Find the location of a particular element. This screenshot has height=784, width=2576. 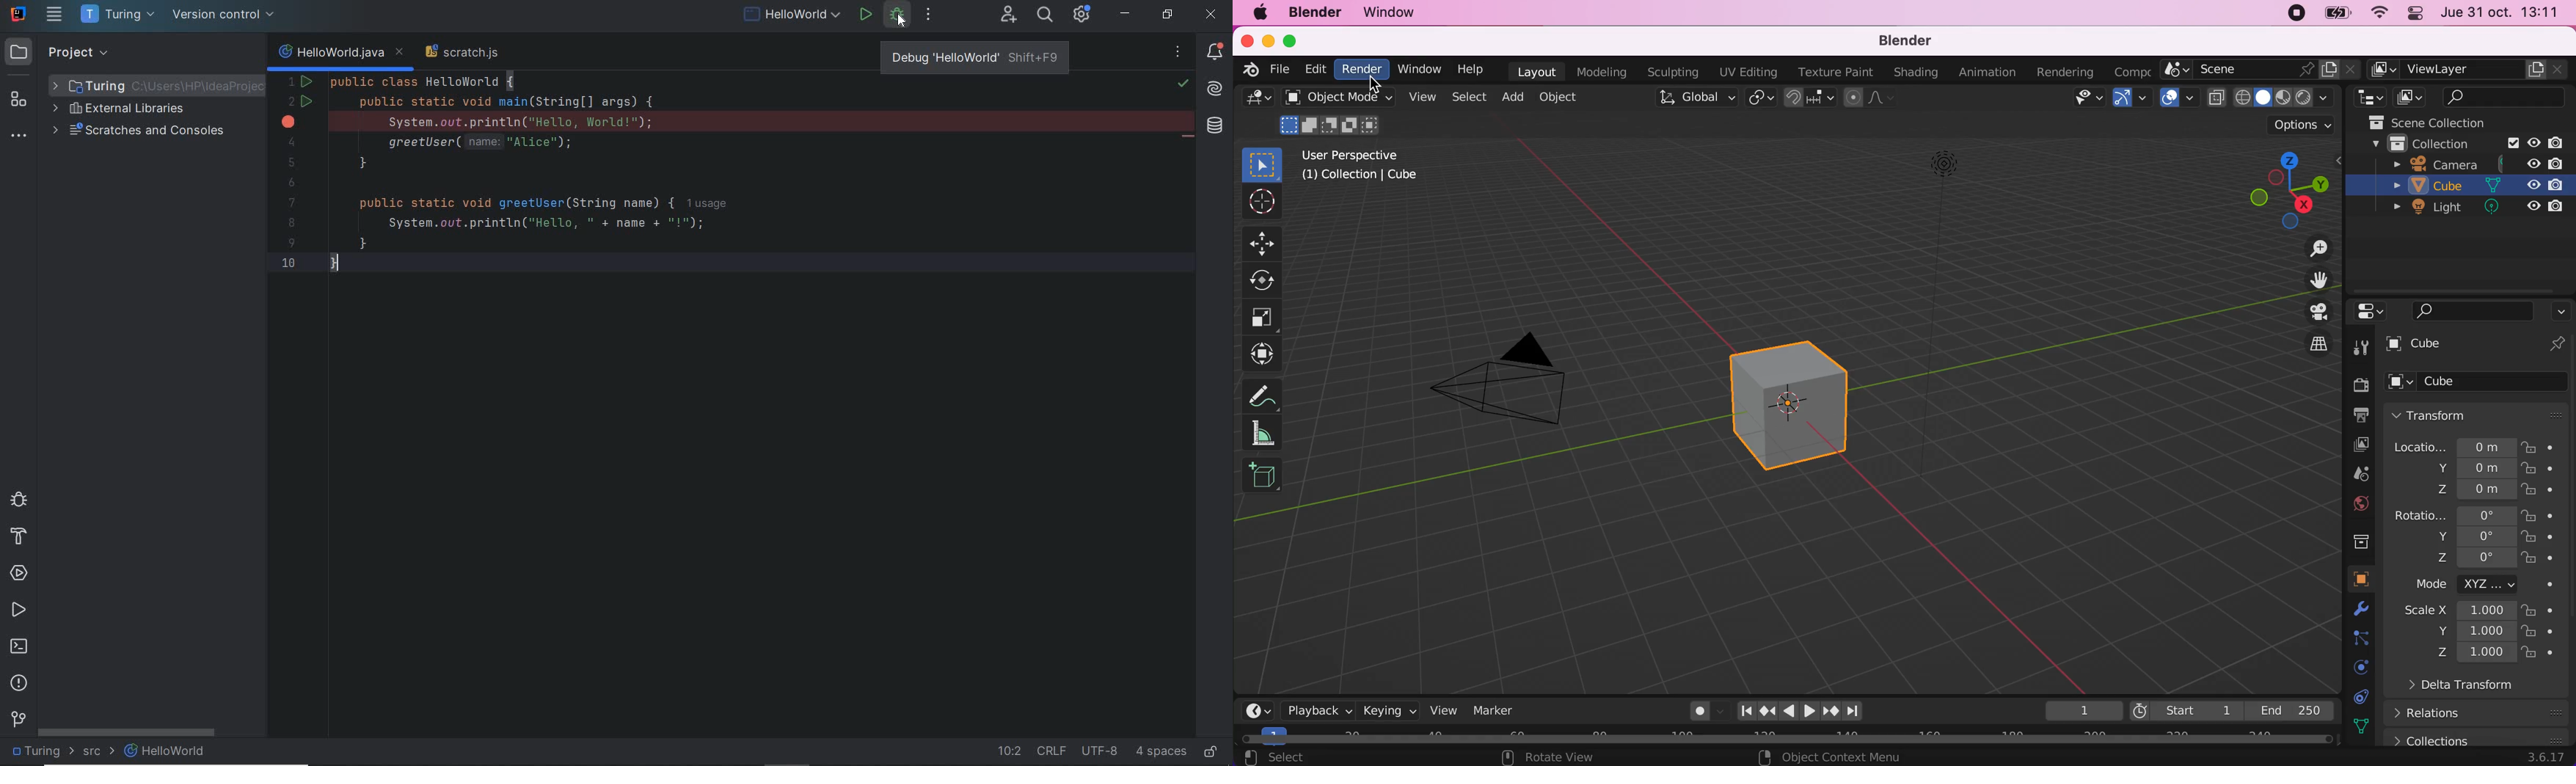

maximize is located at coordinates (1292, 40).